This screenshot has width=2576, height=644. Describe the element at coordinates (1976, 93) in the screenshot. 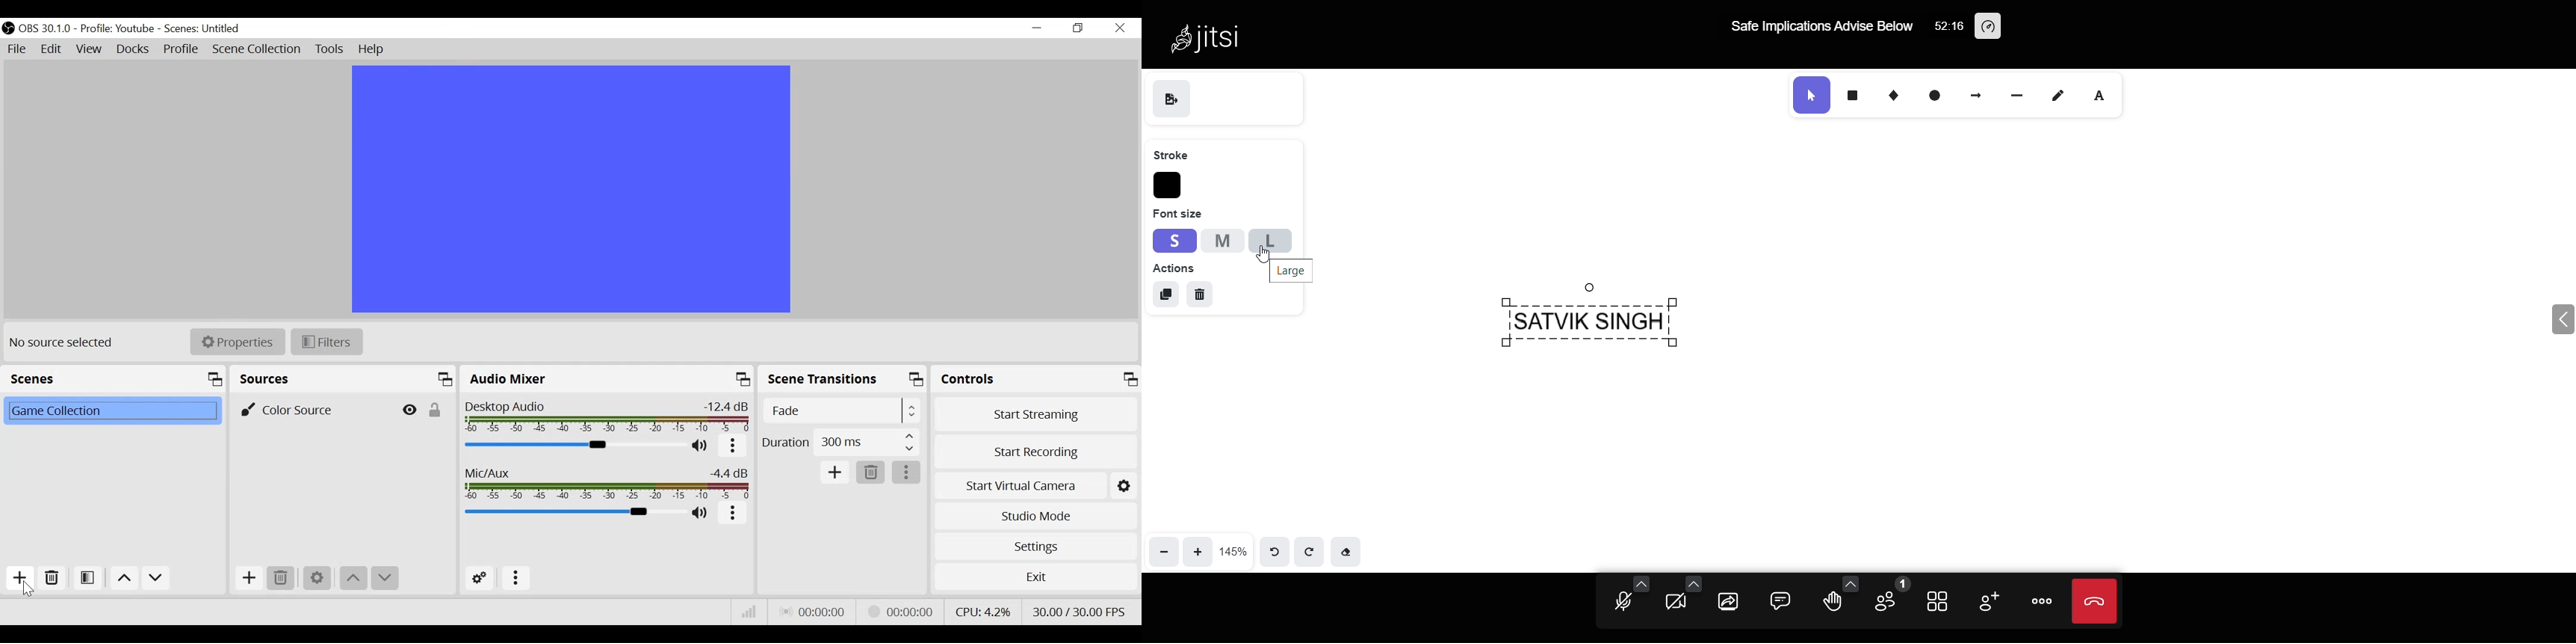

I see `arrow` at that location.